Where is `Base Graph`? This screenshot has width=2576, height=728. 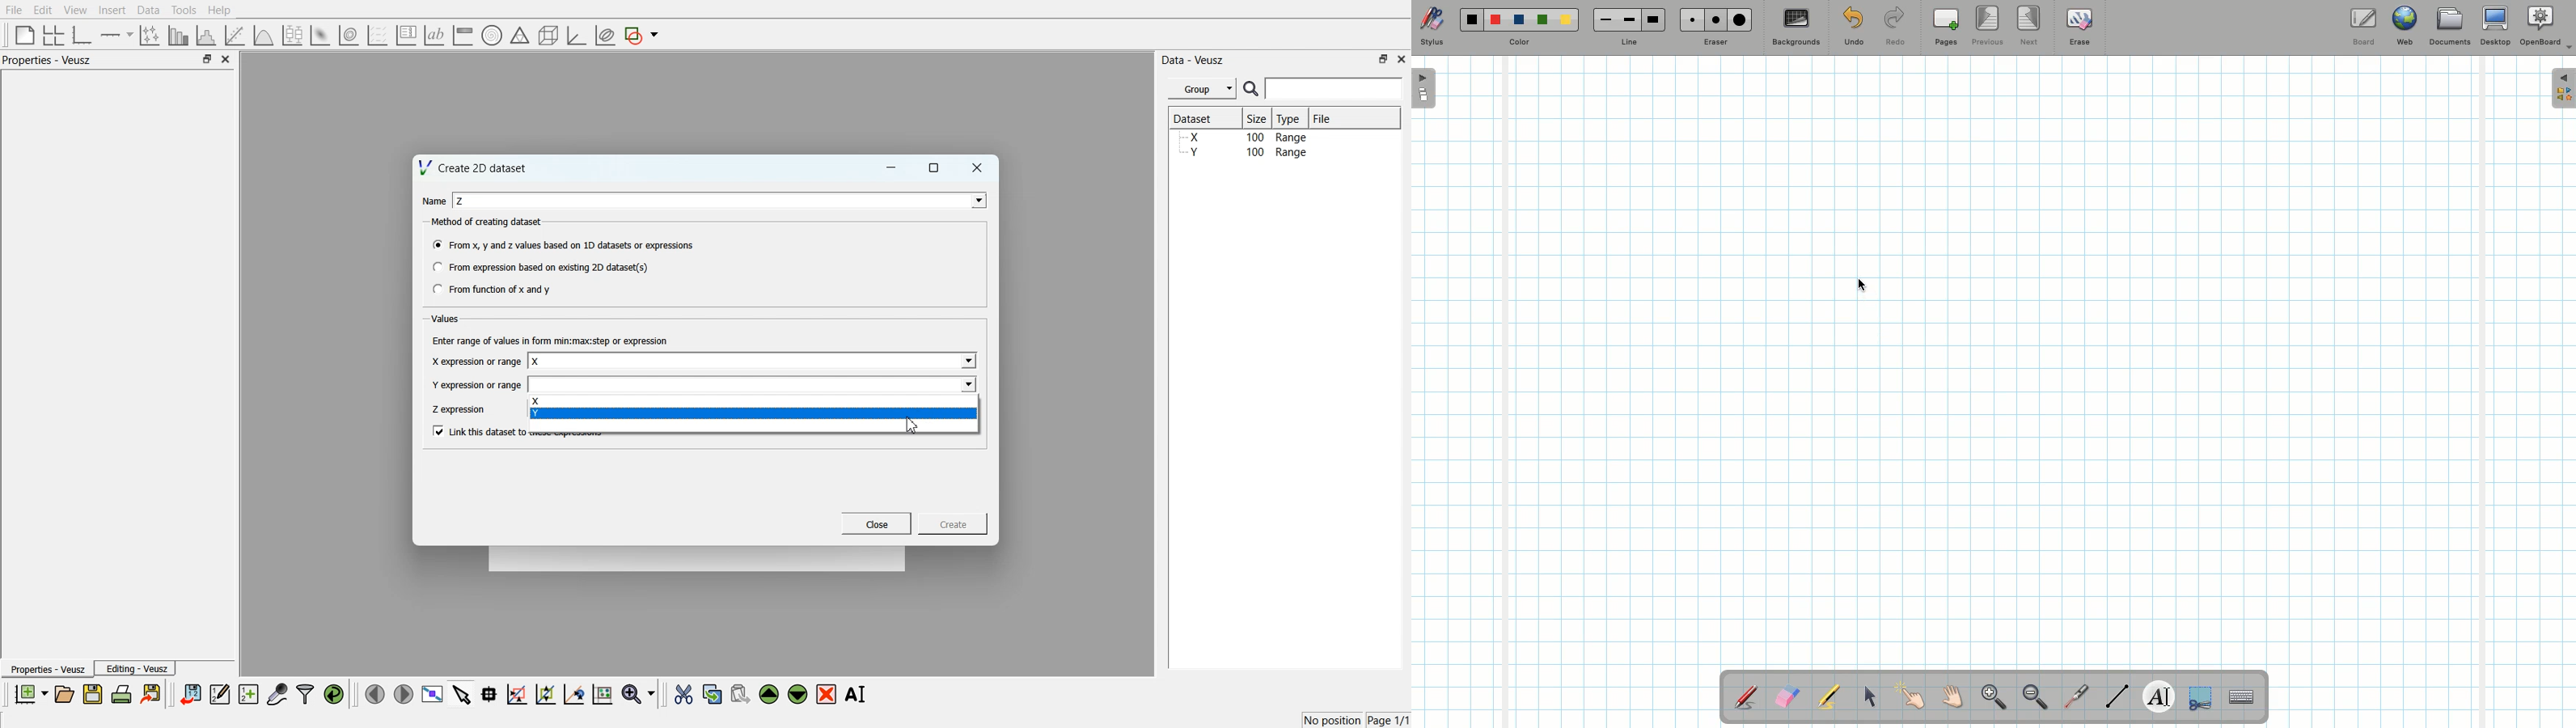
Base Graph is located at coordinates (82, 35).